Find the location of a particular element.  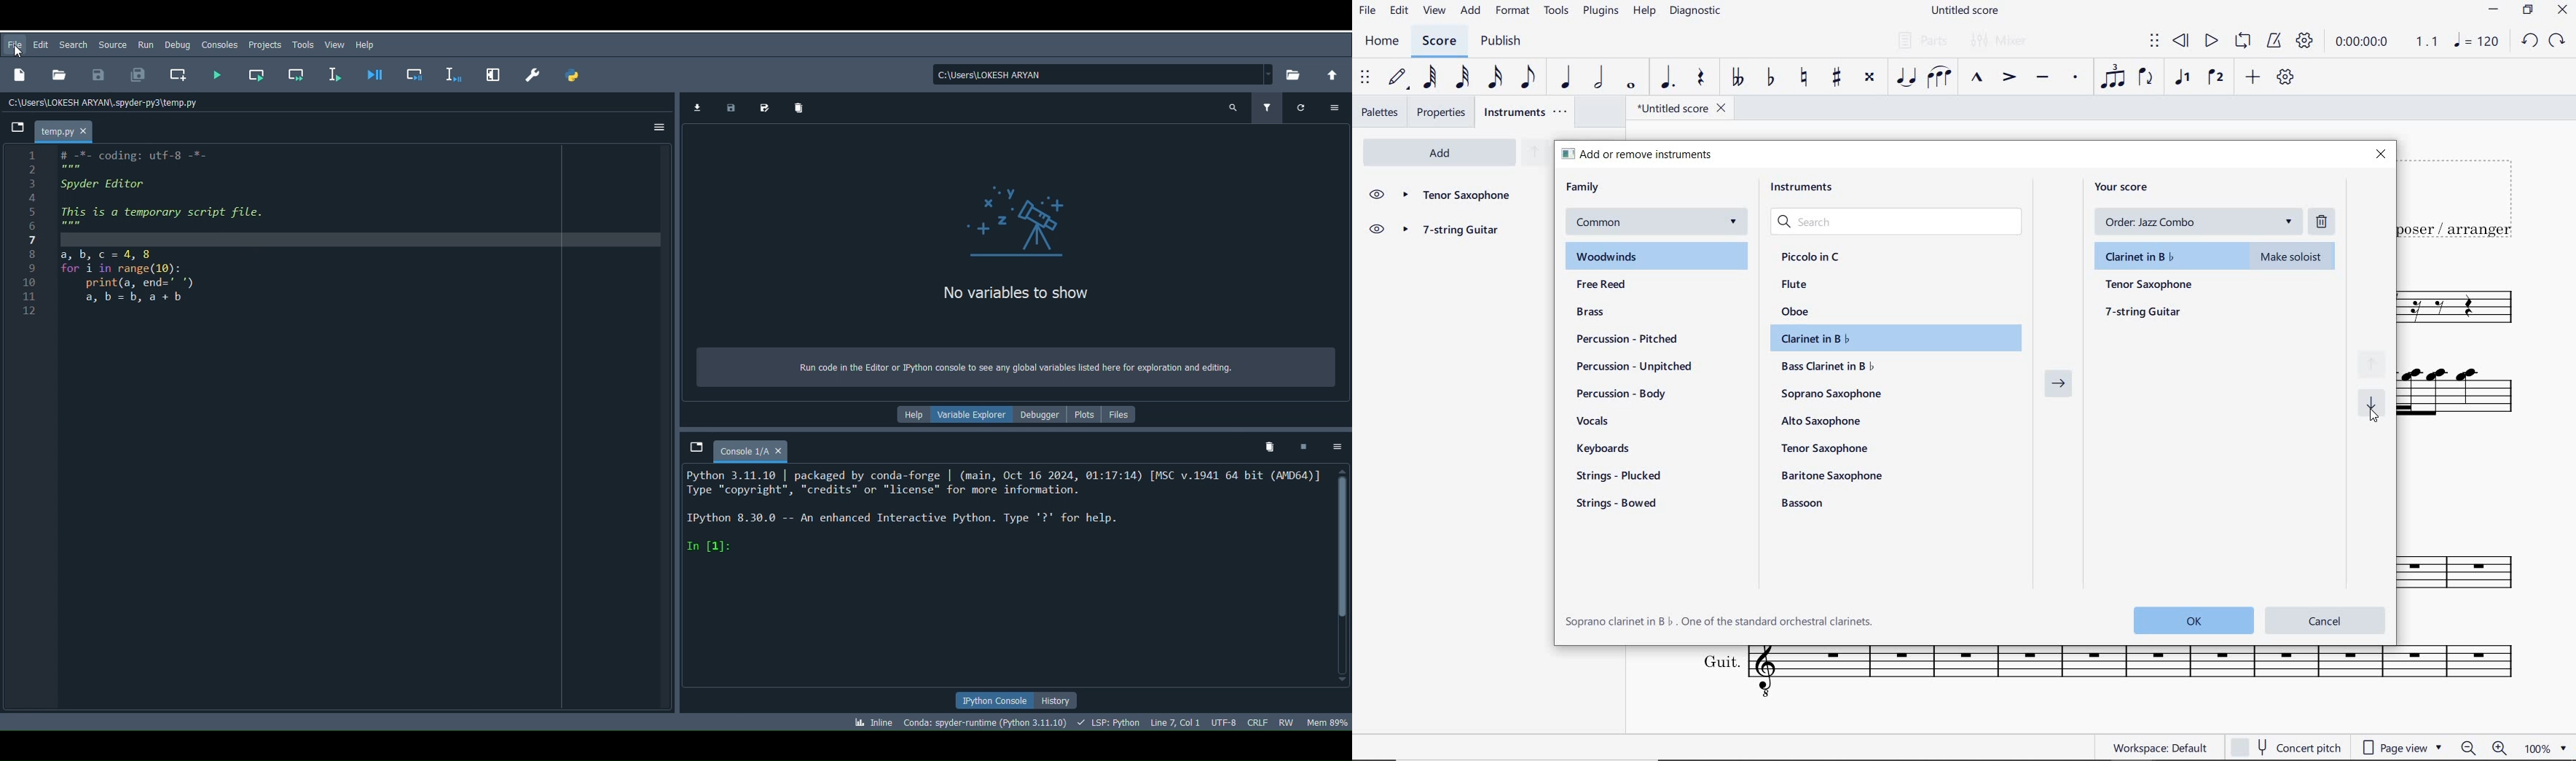

instruments is located at coordinates (1807, 190).